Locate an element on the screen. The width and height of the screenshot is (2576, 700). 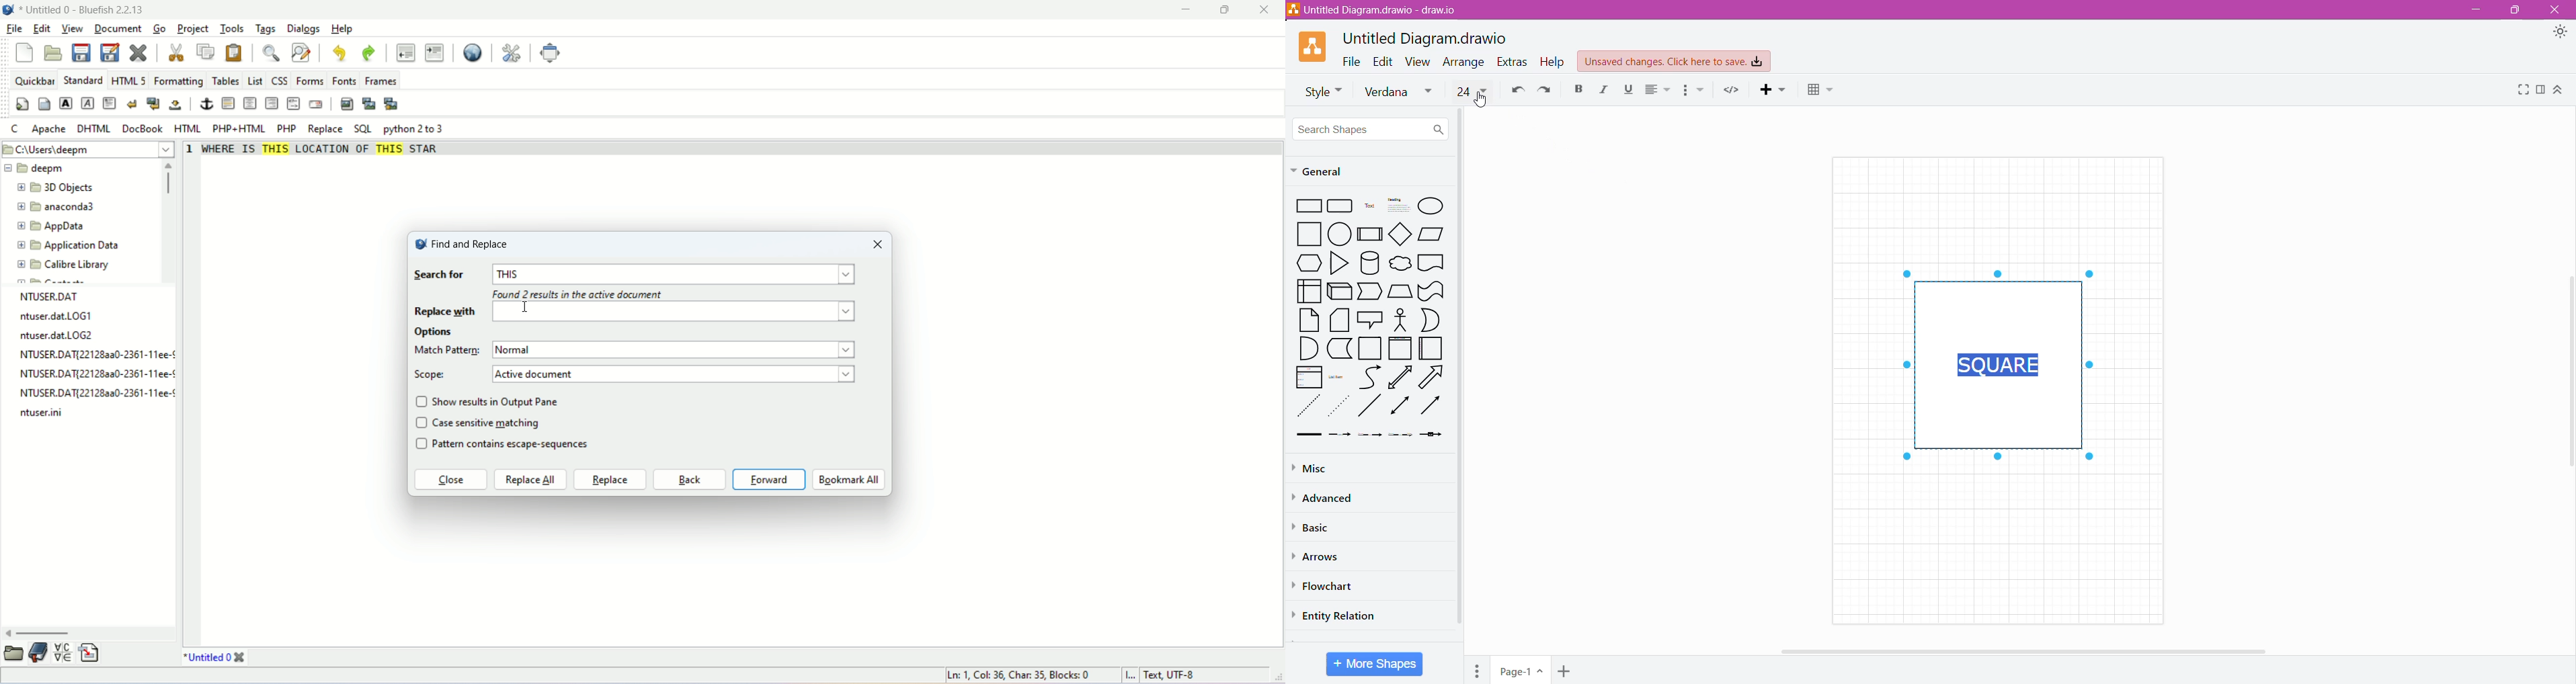
Stick Figure  is located at coordinates (1400, 320).